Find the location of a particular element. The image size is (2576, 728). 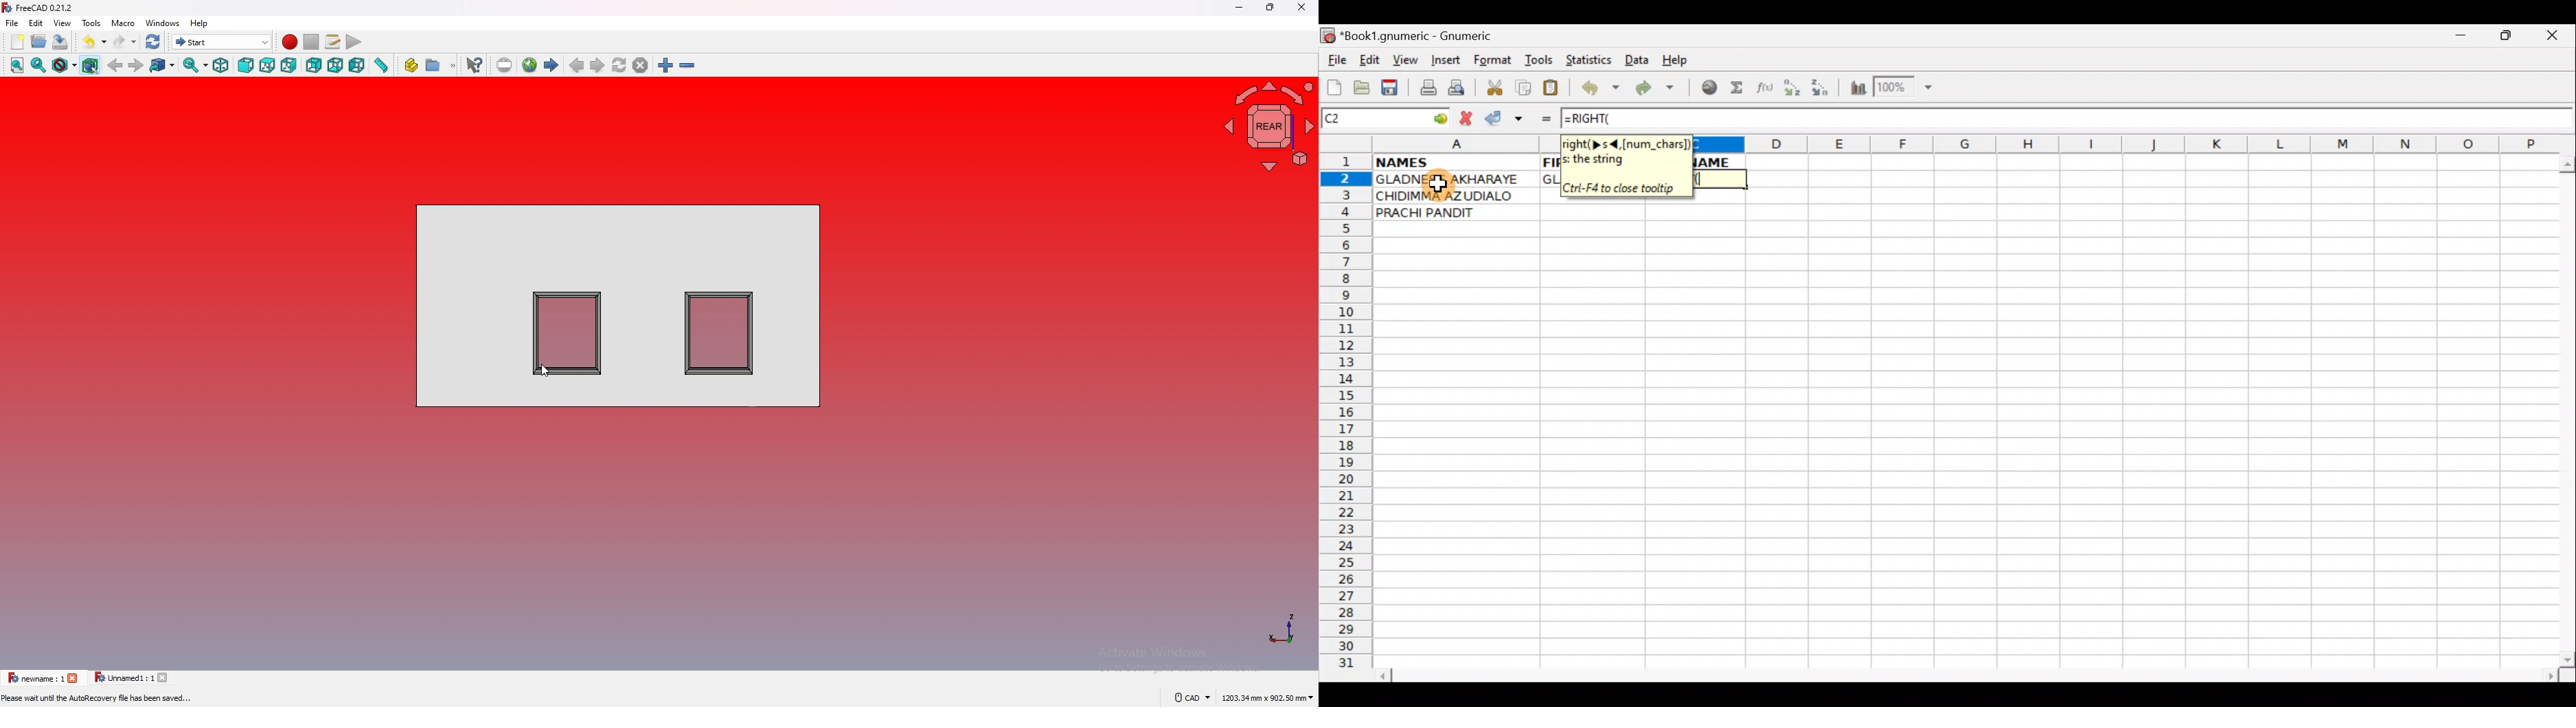

close tab is located at coordinates (164, 677).